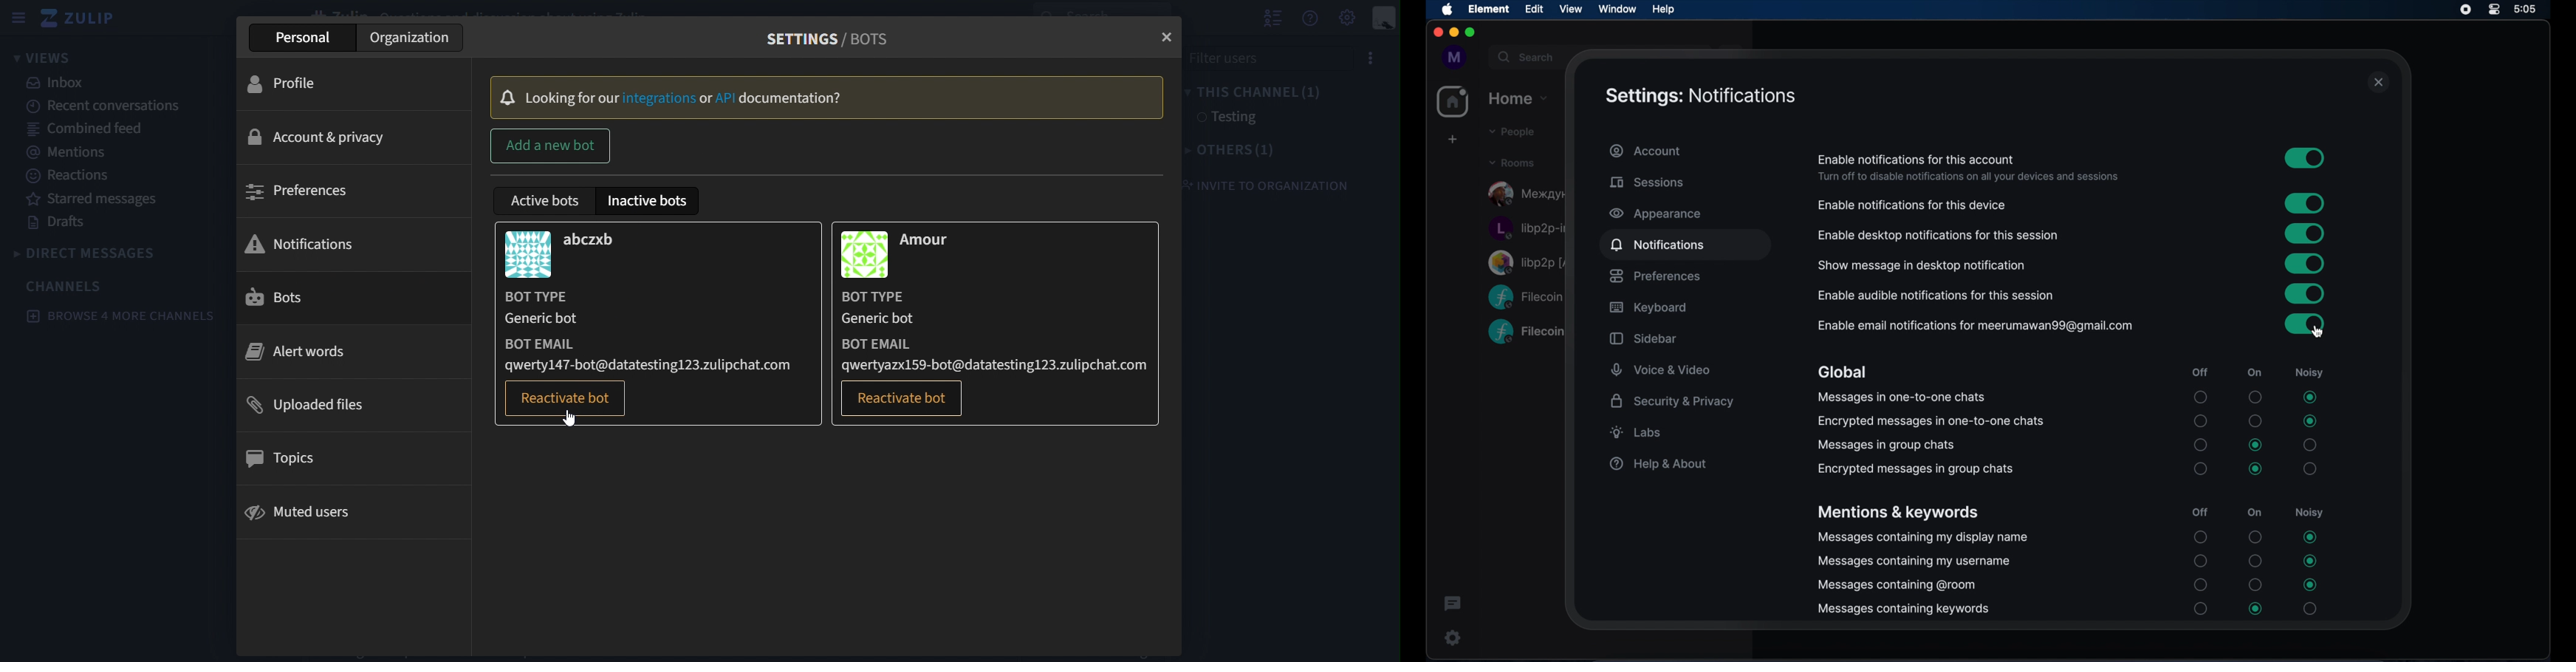 This screenshot has width=2576, height=672. Describe the element at coordinates (570, 98) in the screenshot. I see `Locking for our` at that location.